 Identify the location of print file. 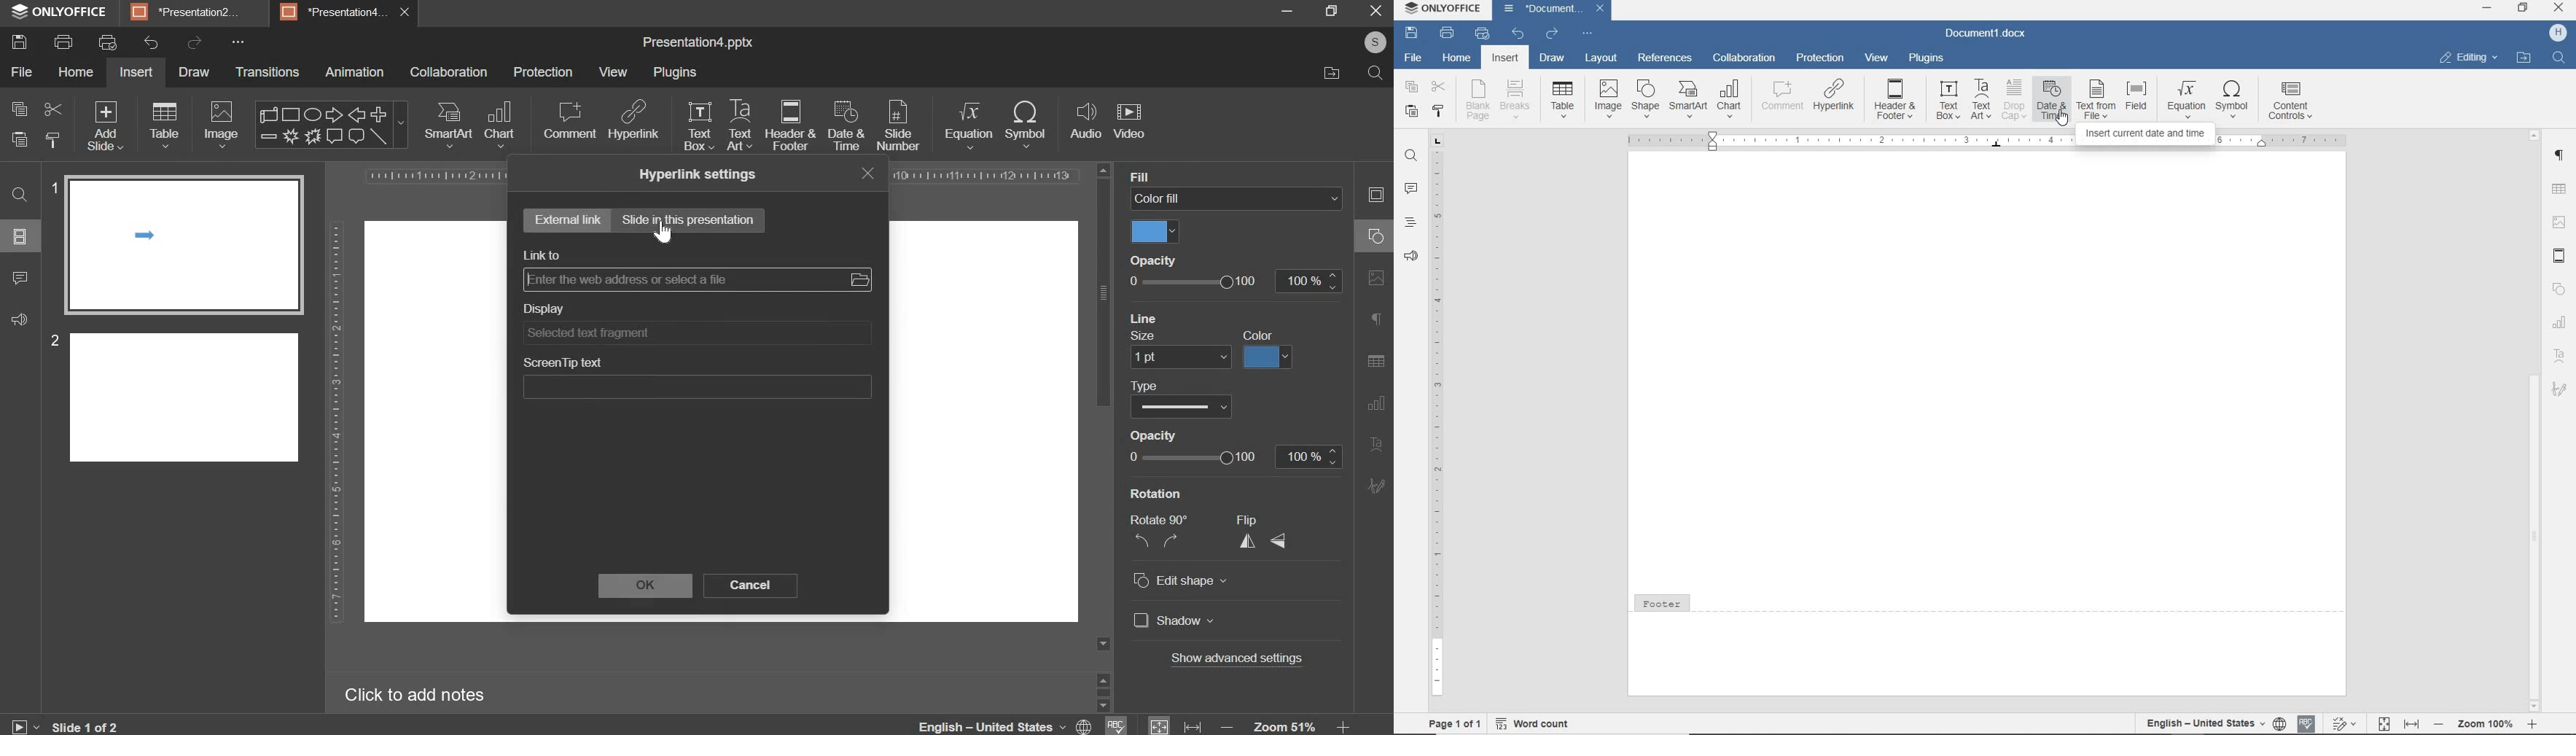
(1449, 32).